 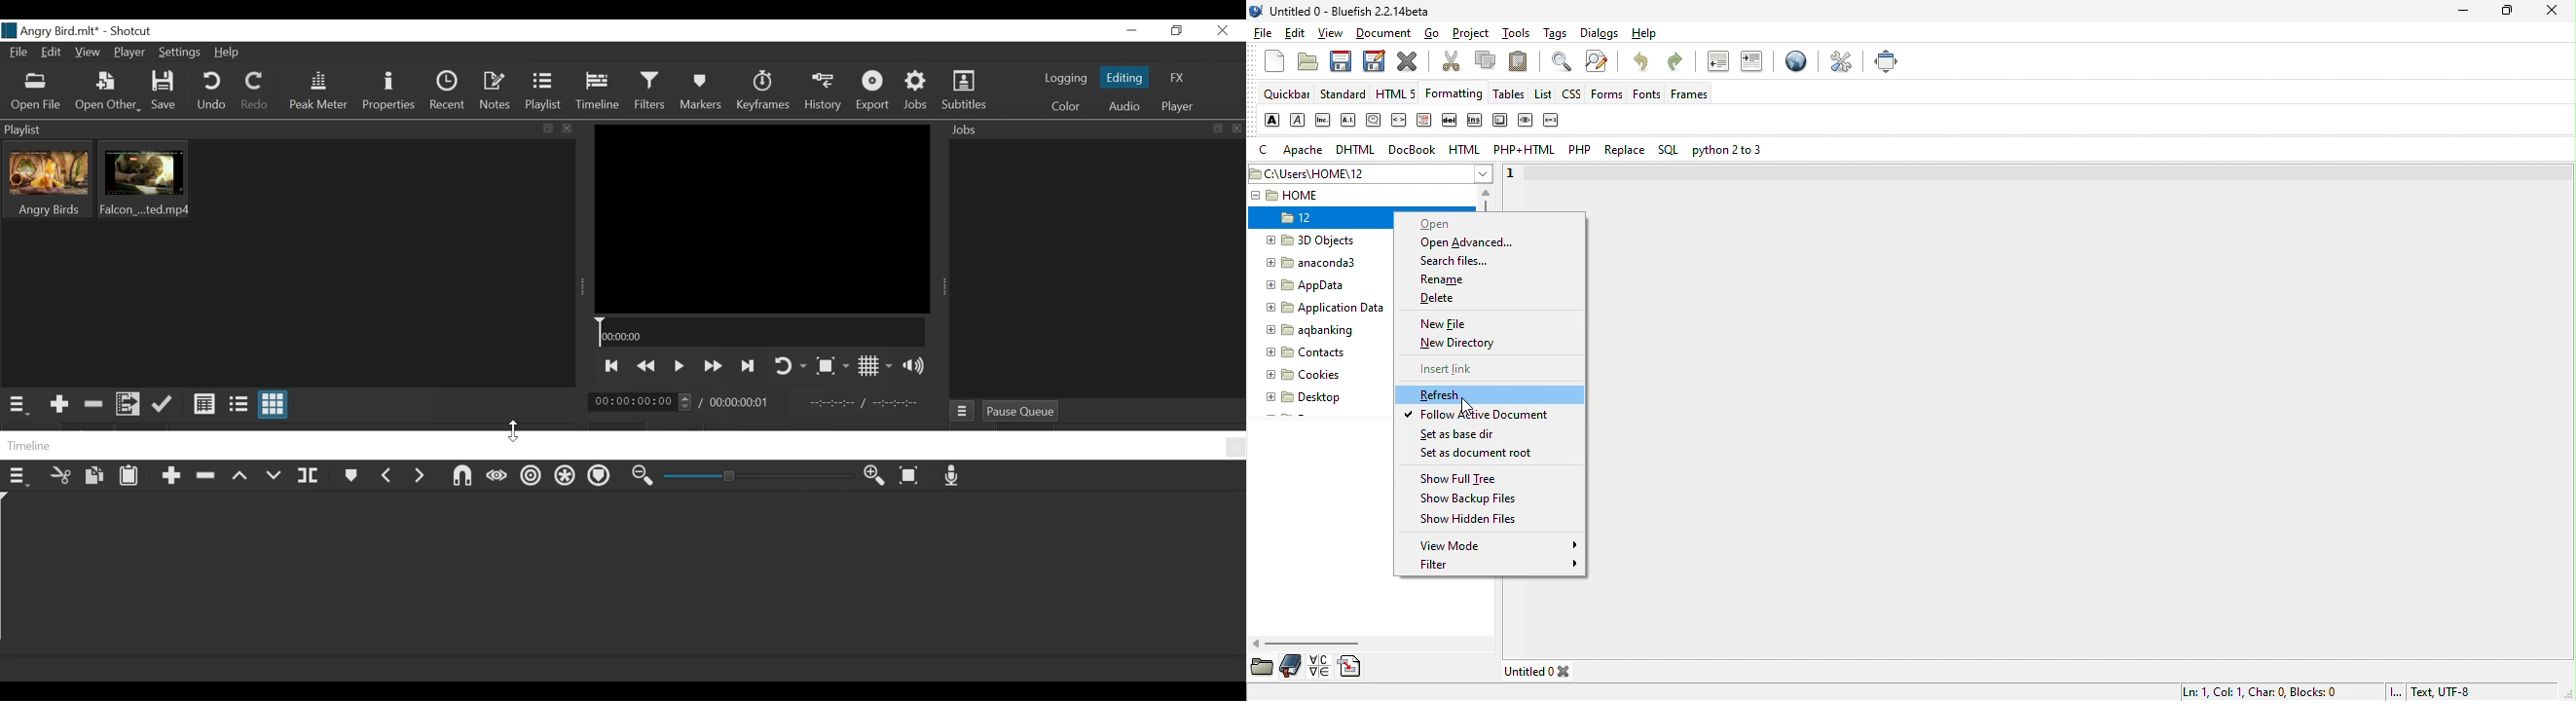 What do you see at coordinates (1343, 15) in the screenshot?
I see `title` at bounding box center [1343, 15].